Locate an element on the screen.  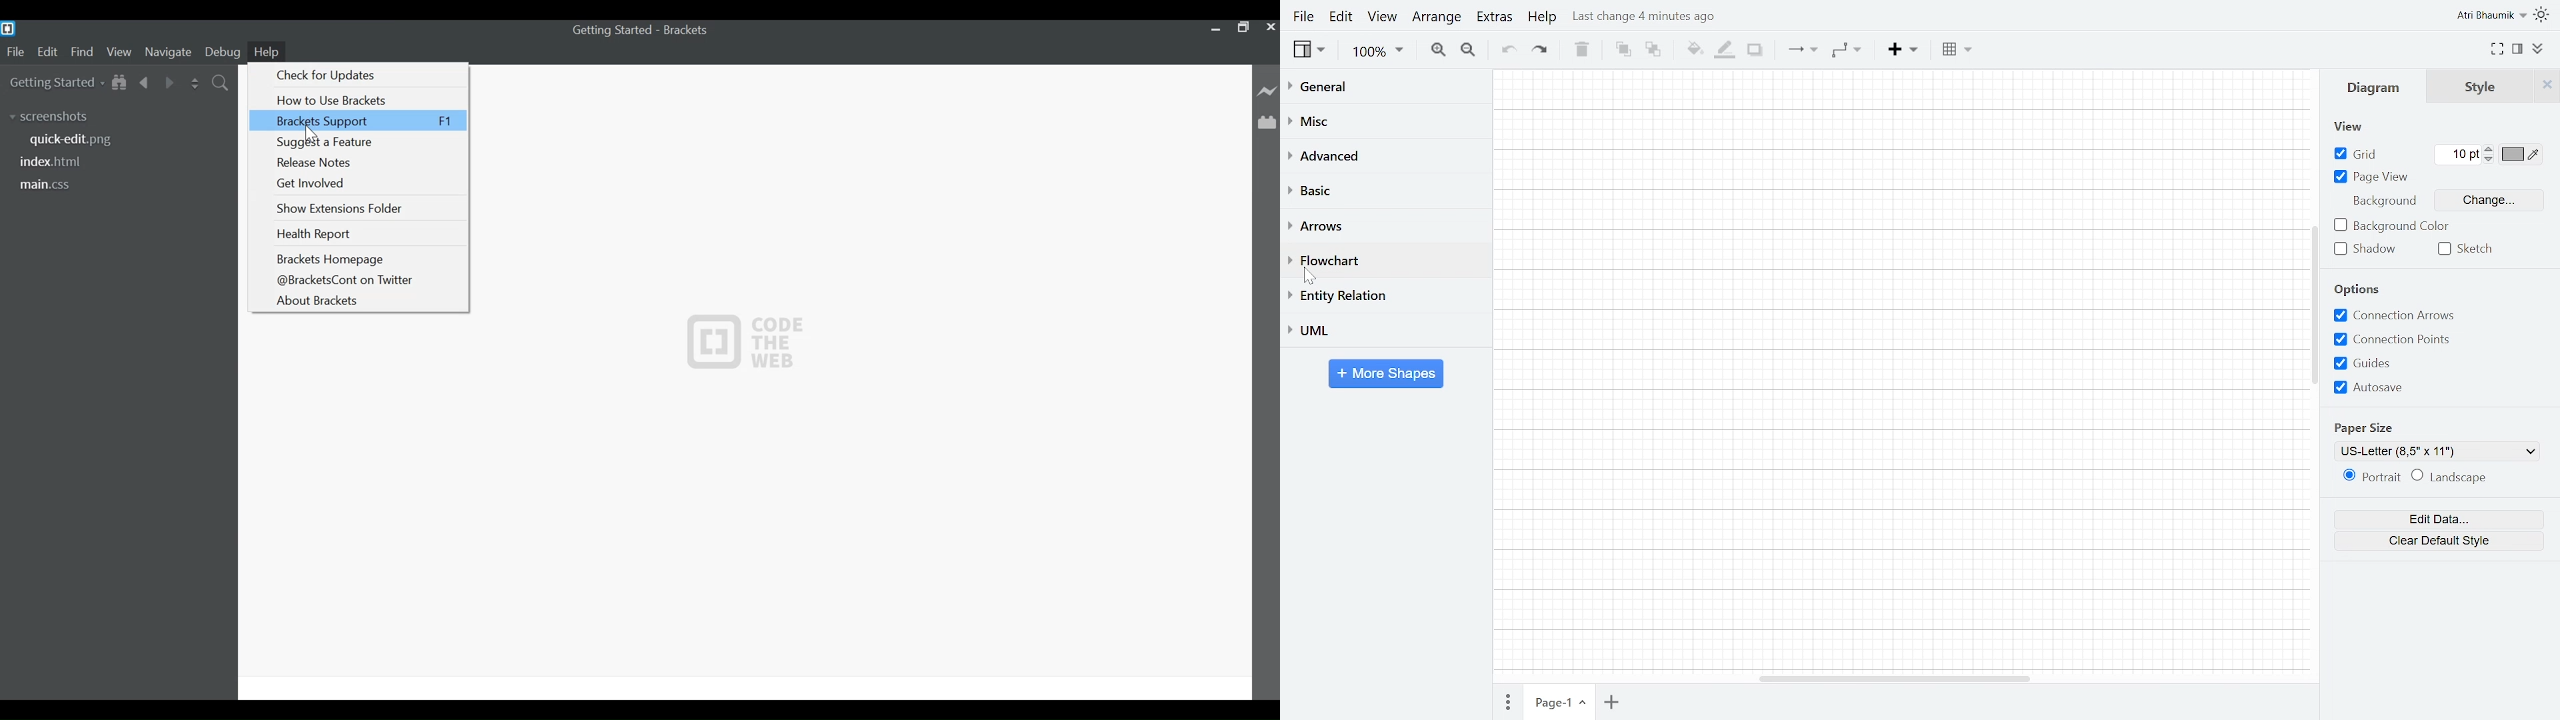
File is located at coordinates (15, 53).